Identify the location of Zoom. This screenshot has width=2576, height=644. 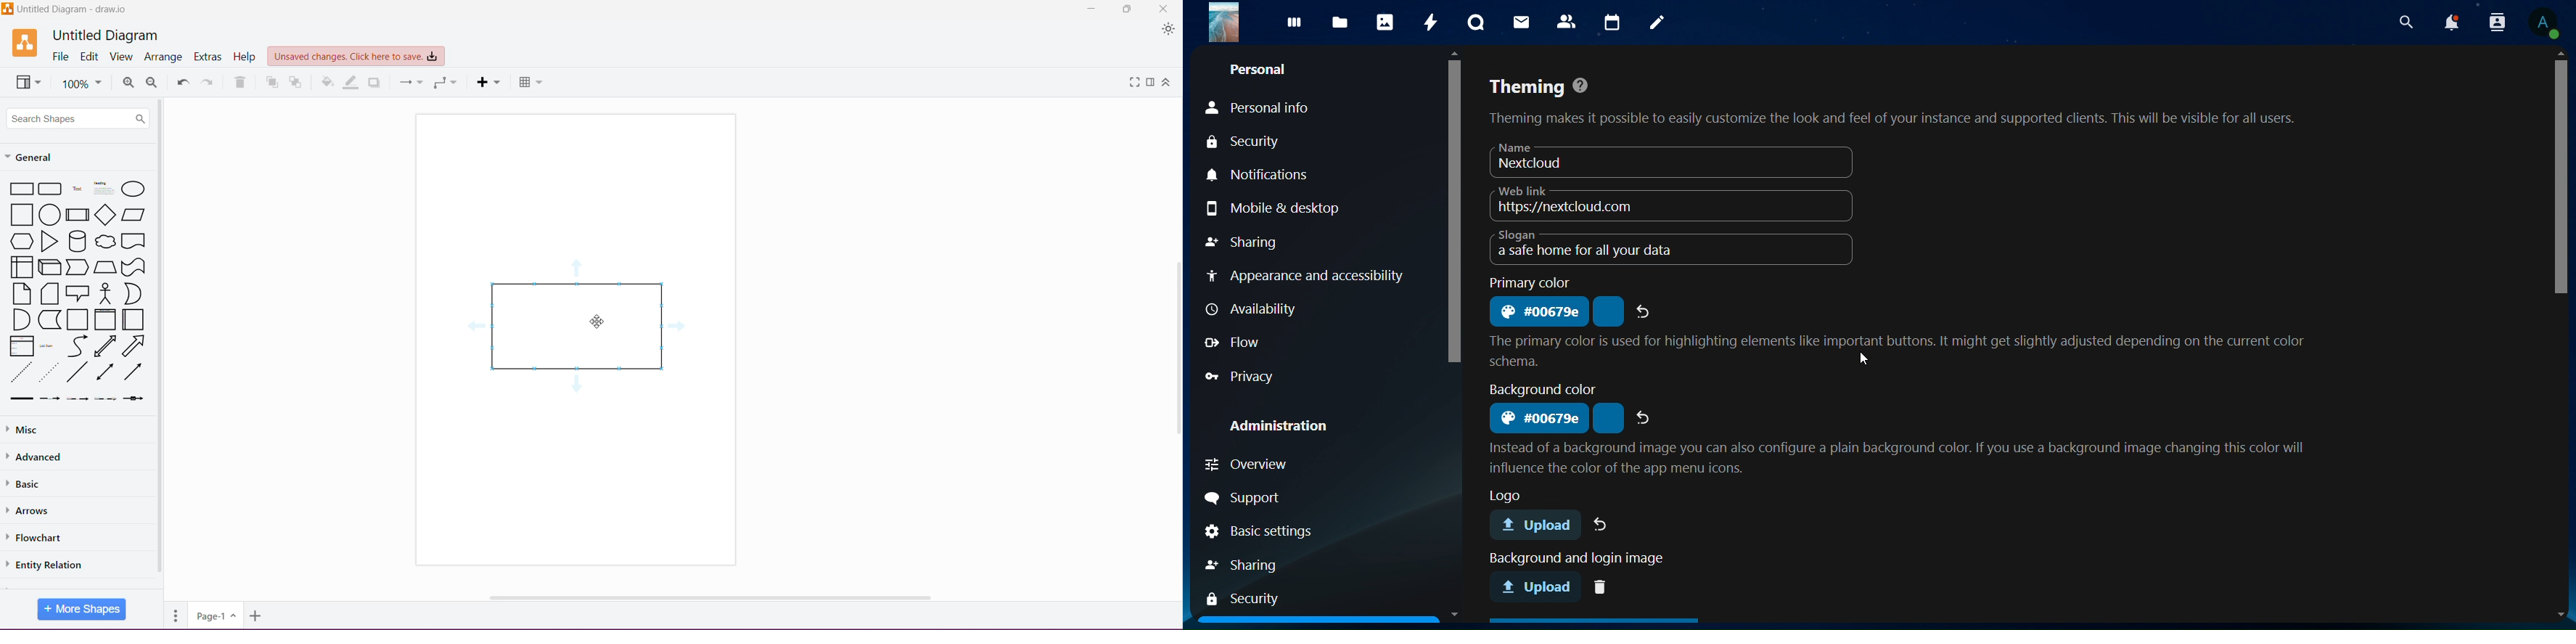
(81, 83).